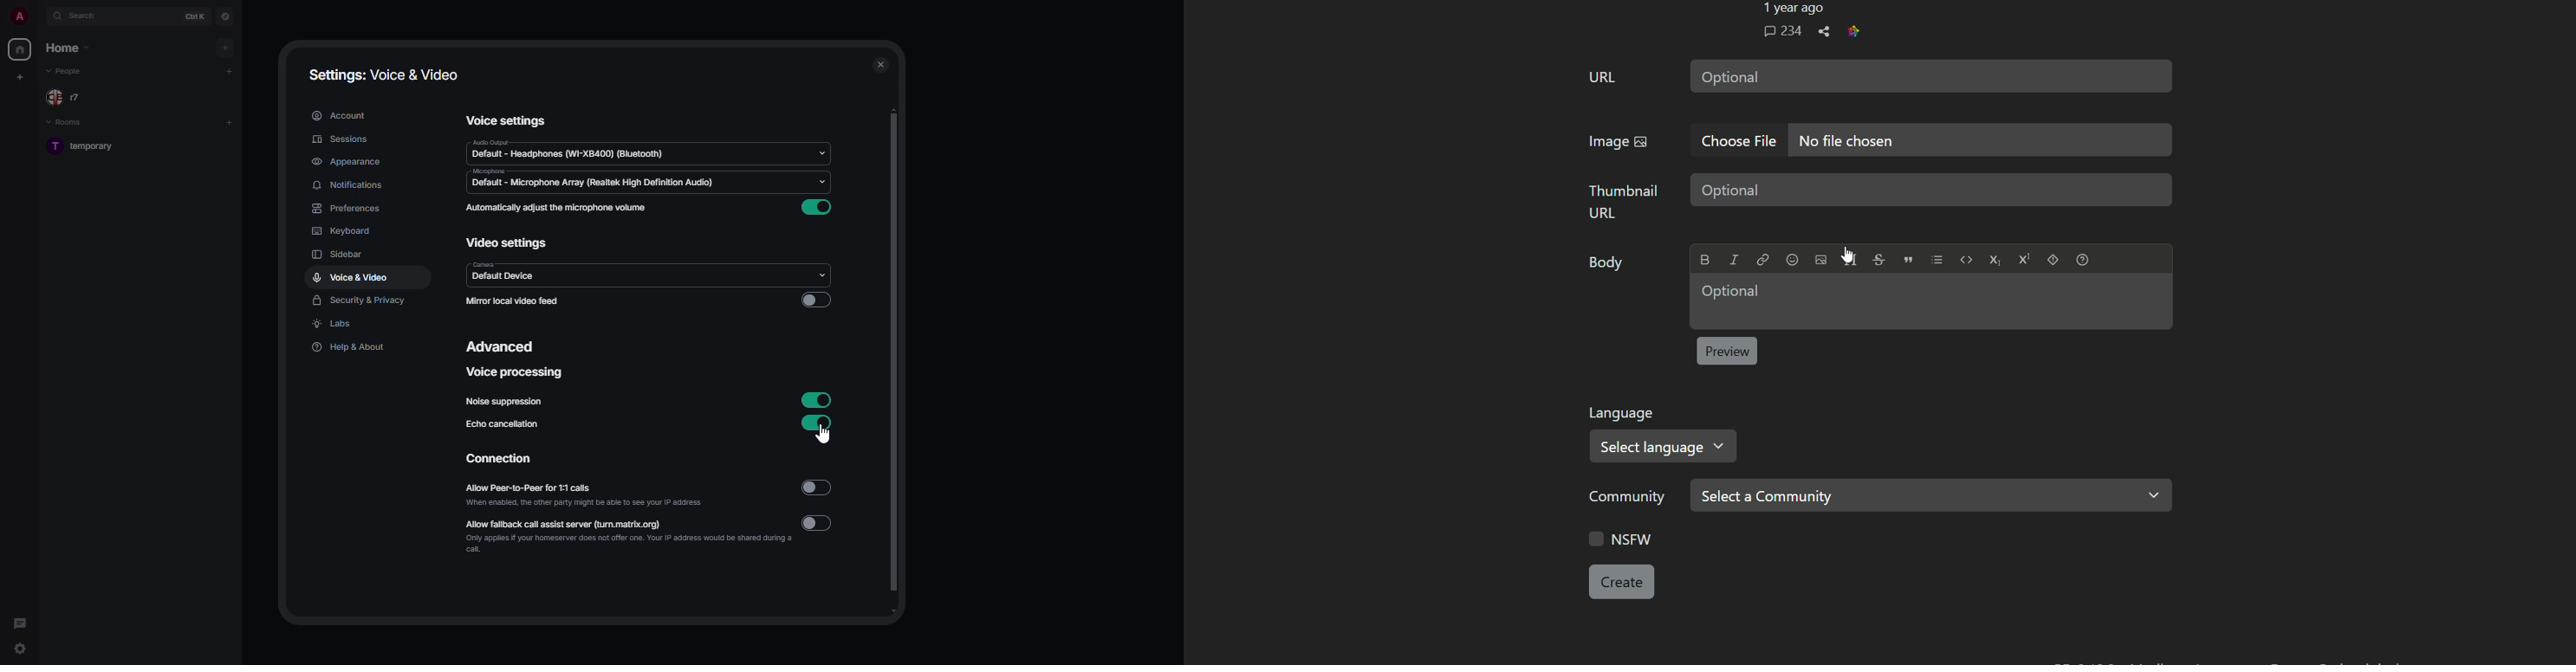  I want to click on select a community, so click(1932, 496).